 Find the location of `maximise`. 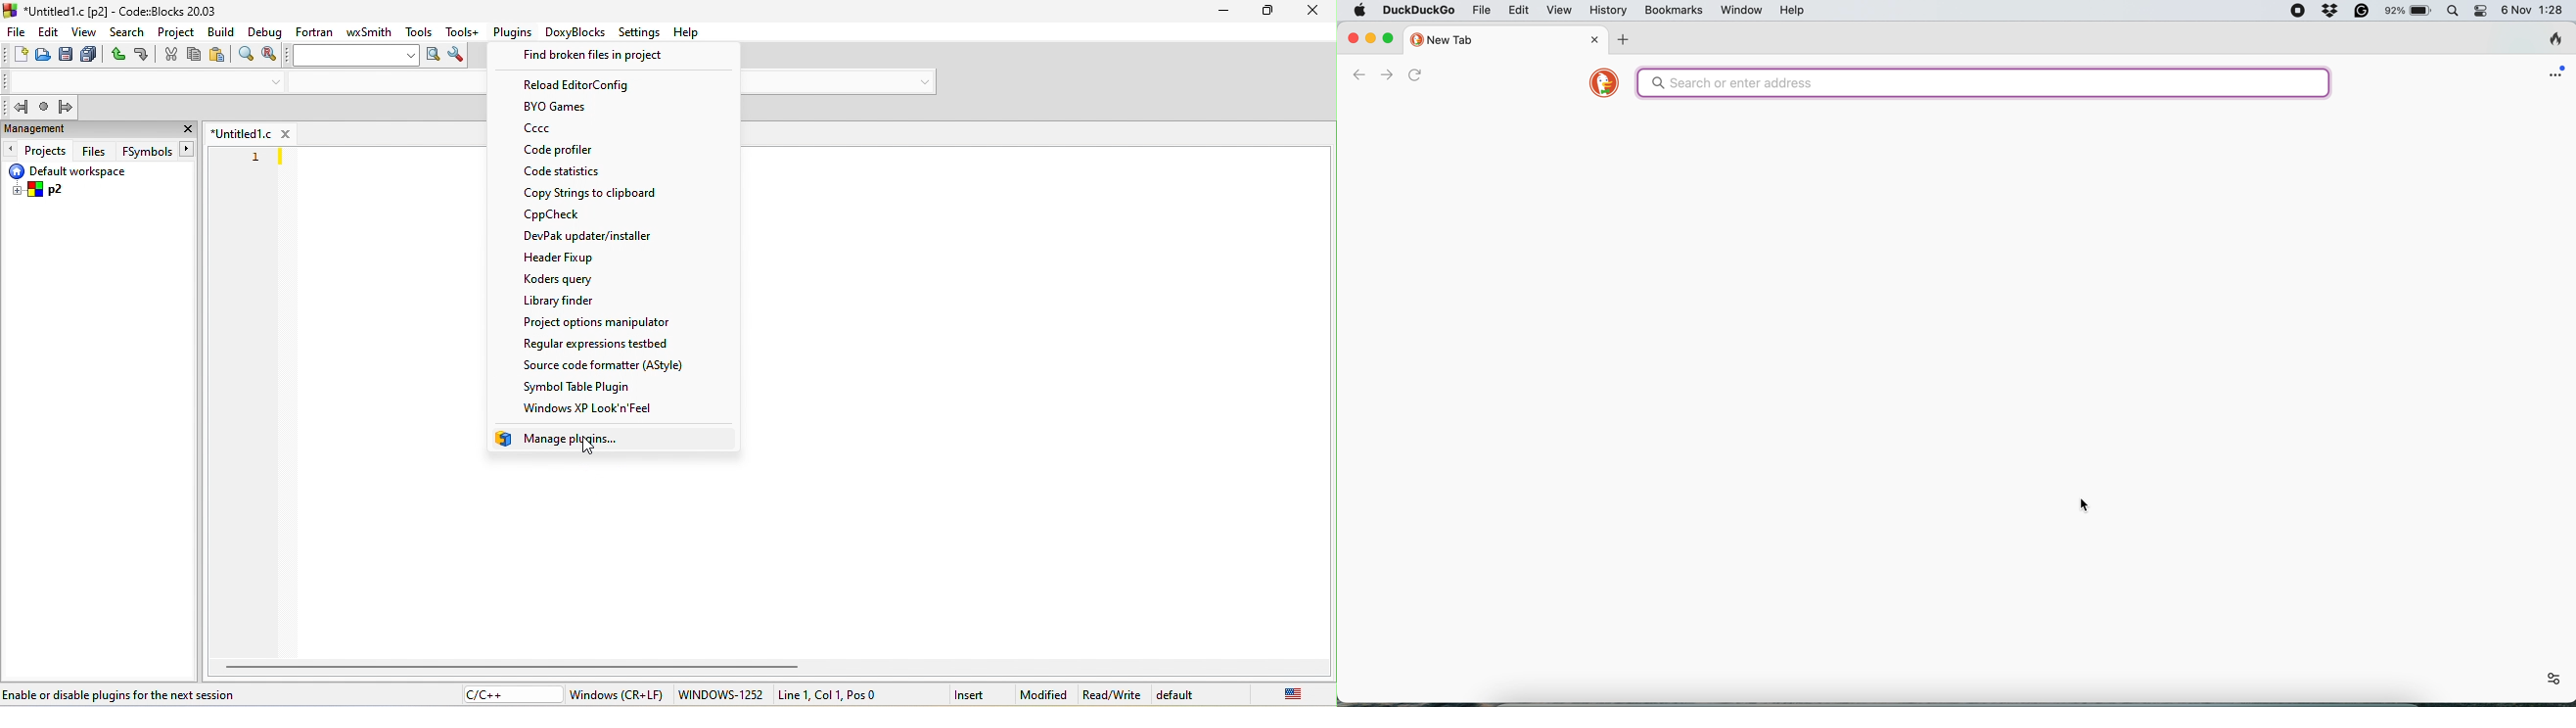

maximise is located at coordinates (1390, 36).